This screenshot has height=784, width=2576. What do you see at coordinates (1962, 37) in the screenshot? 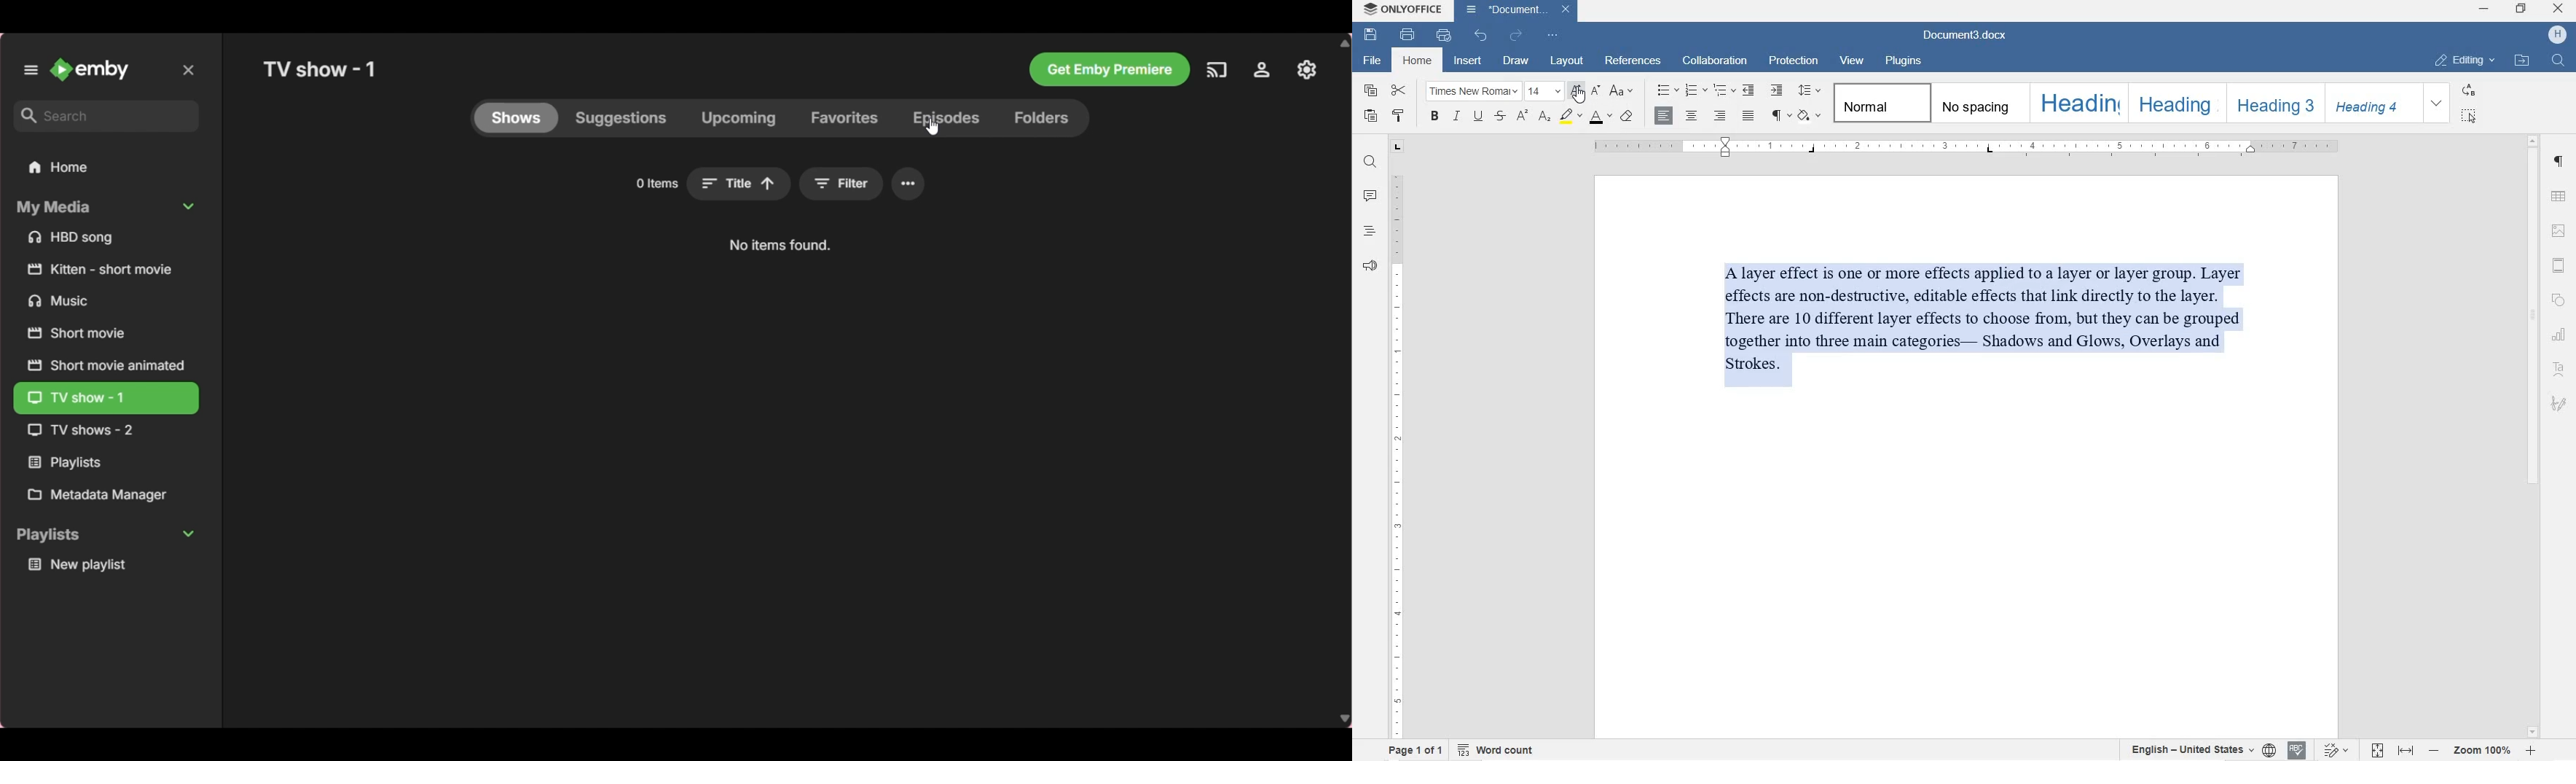
I see `Document3.docx` at bounding box center [1962, 37].